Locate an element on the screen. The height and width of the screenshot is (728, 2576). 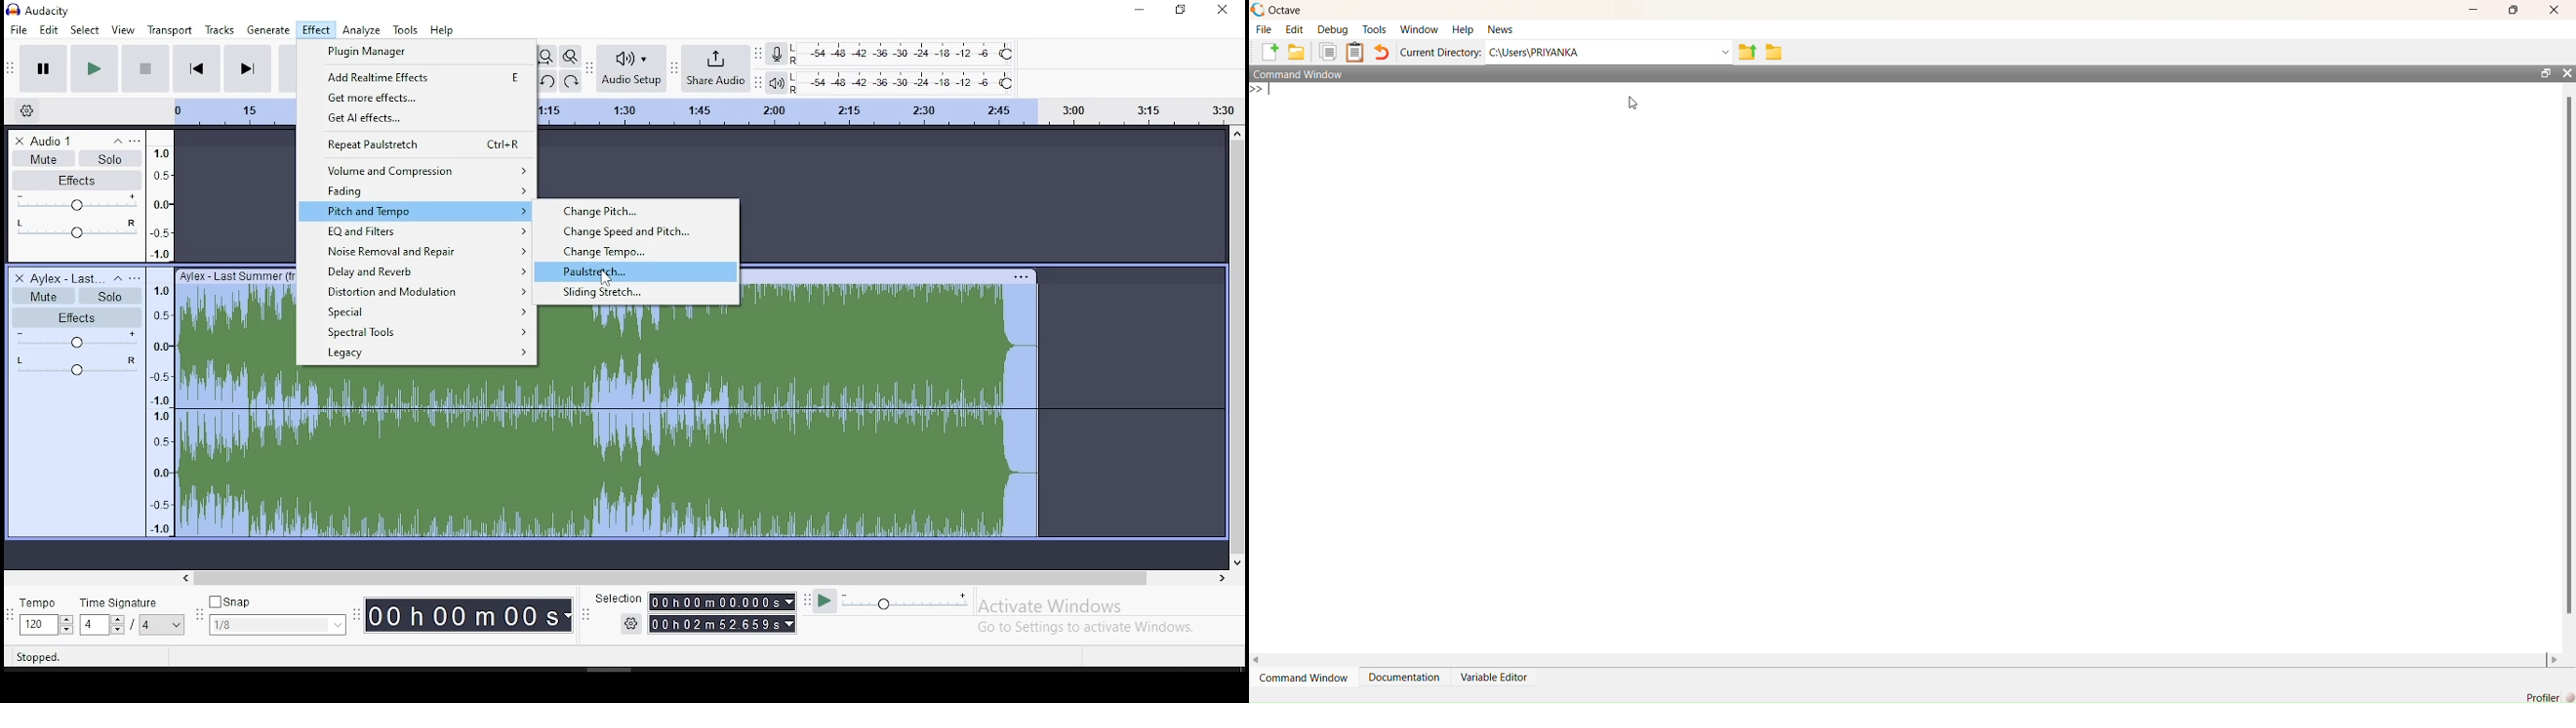
audio track is located at coordinates (236, 401).